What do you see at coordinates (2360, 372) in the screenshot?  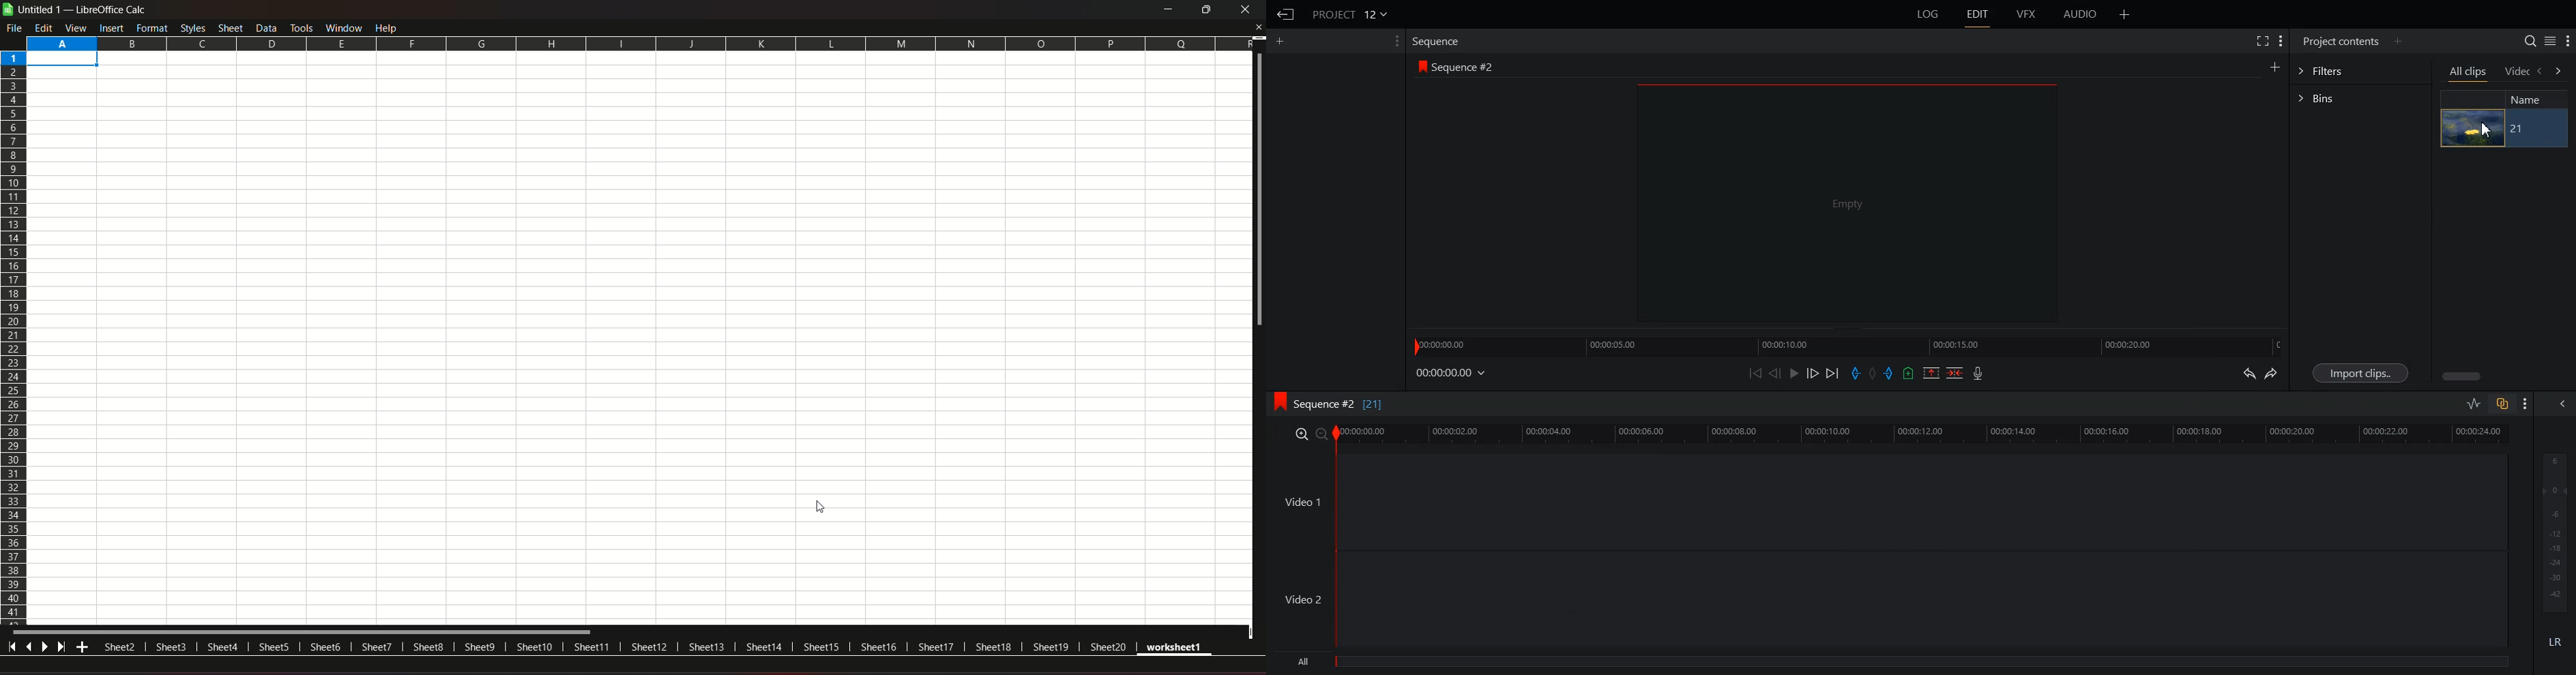 I see `Import Clips` at bounding box center [2360, 372].